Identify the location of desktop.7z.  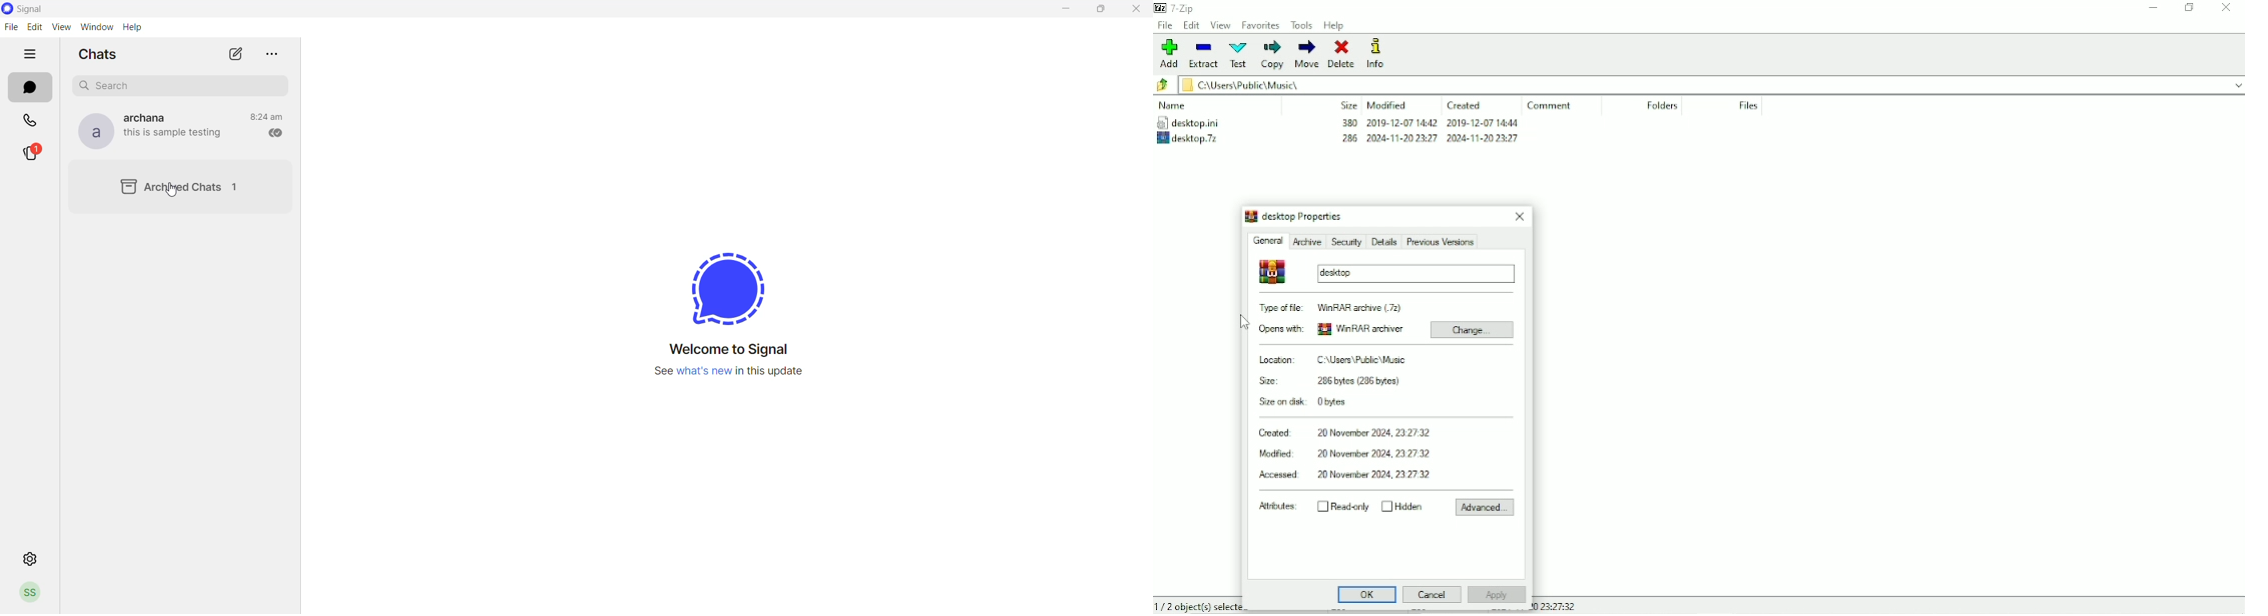
(1201, 138).